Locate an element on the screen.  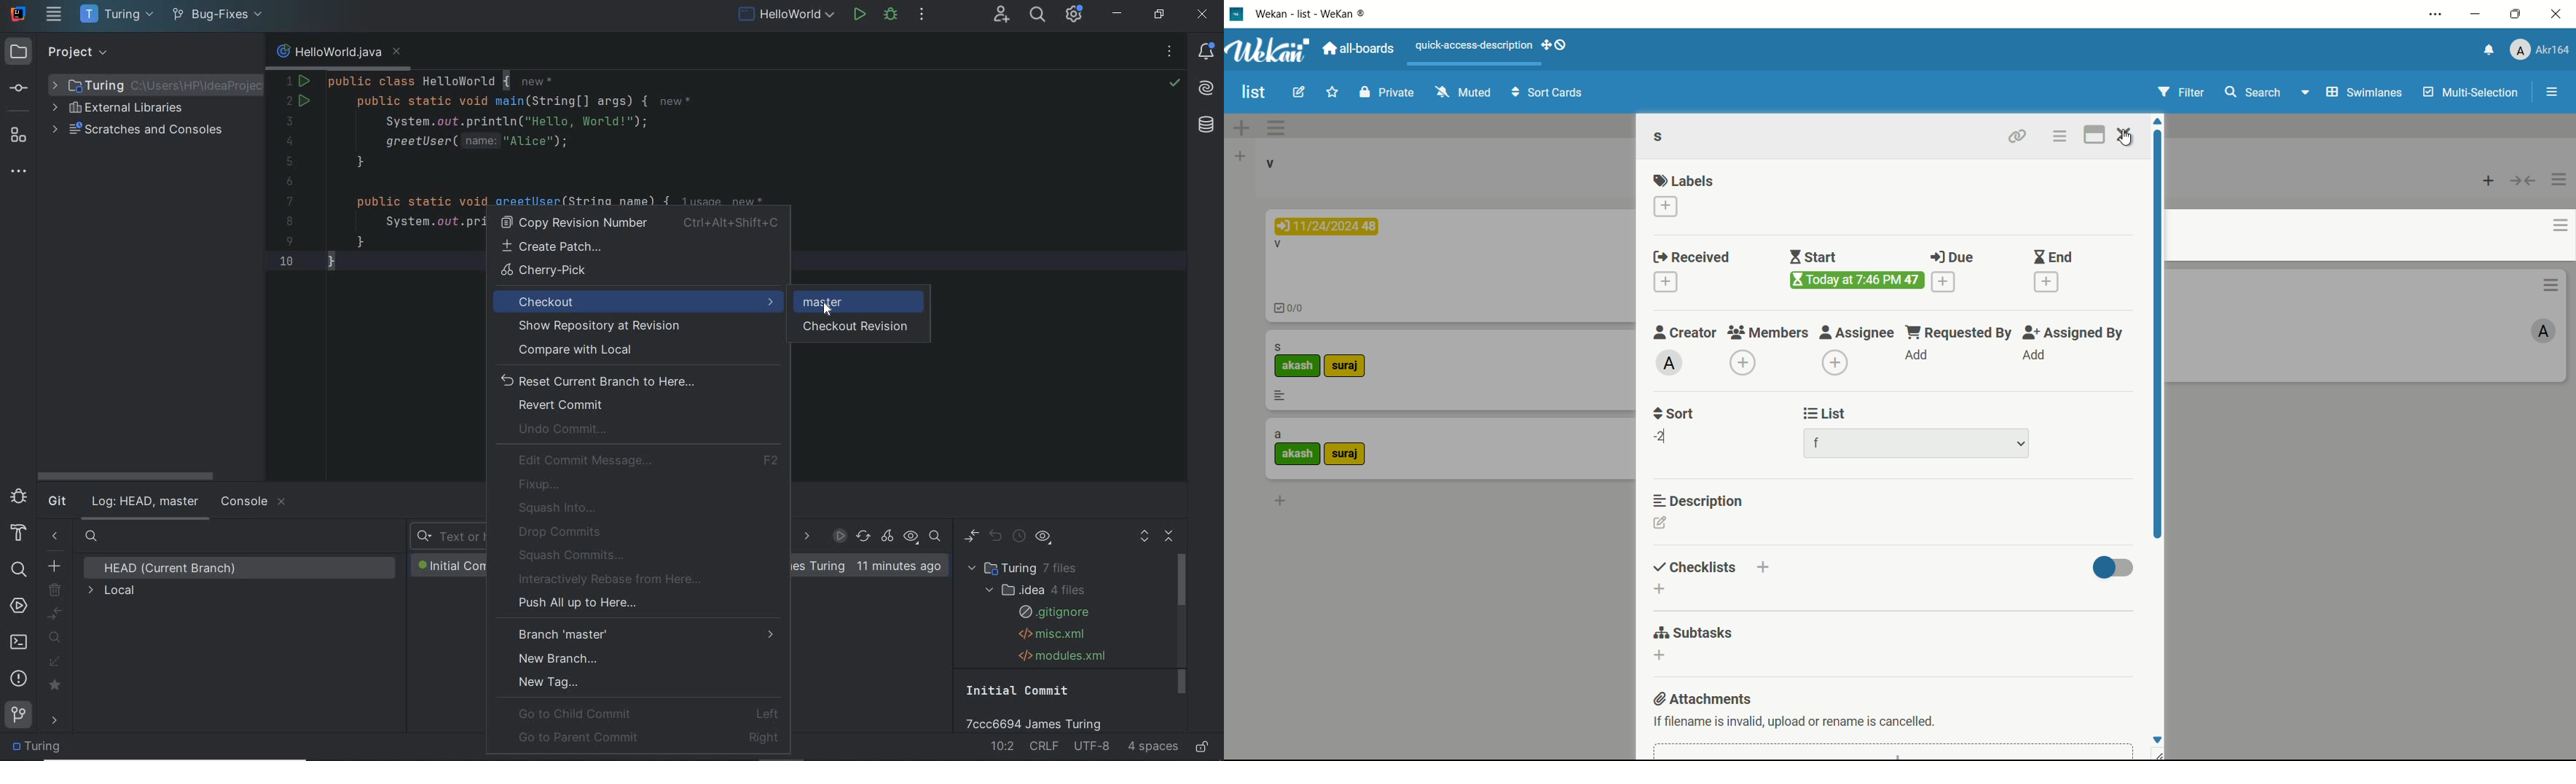
star this board is located at coordinates (1332, 92).